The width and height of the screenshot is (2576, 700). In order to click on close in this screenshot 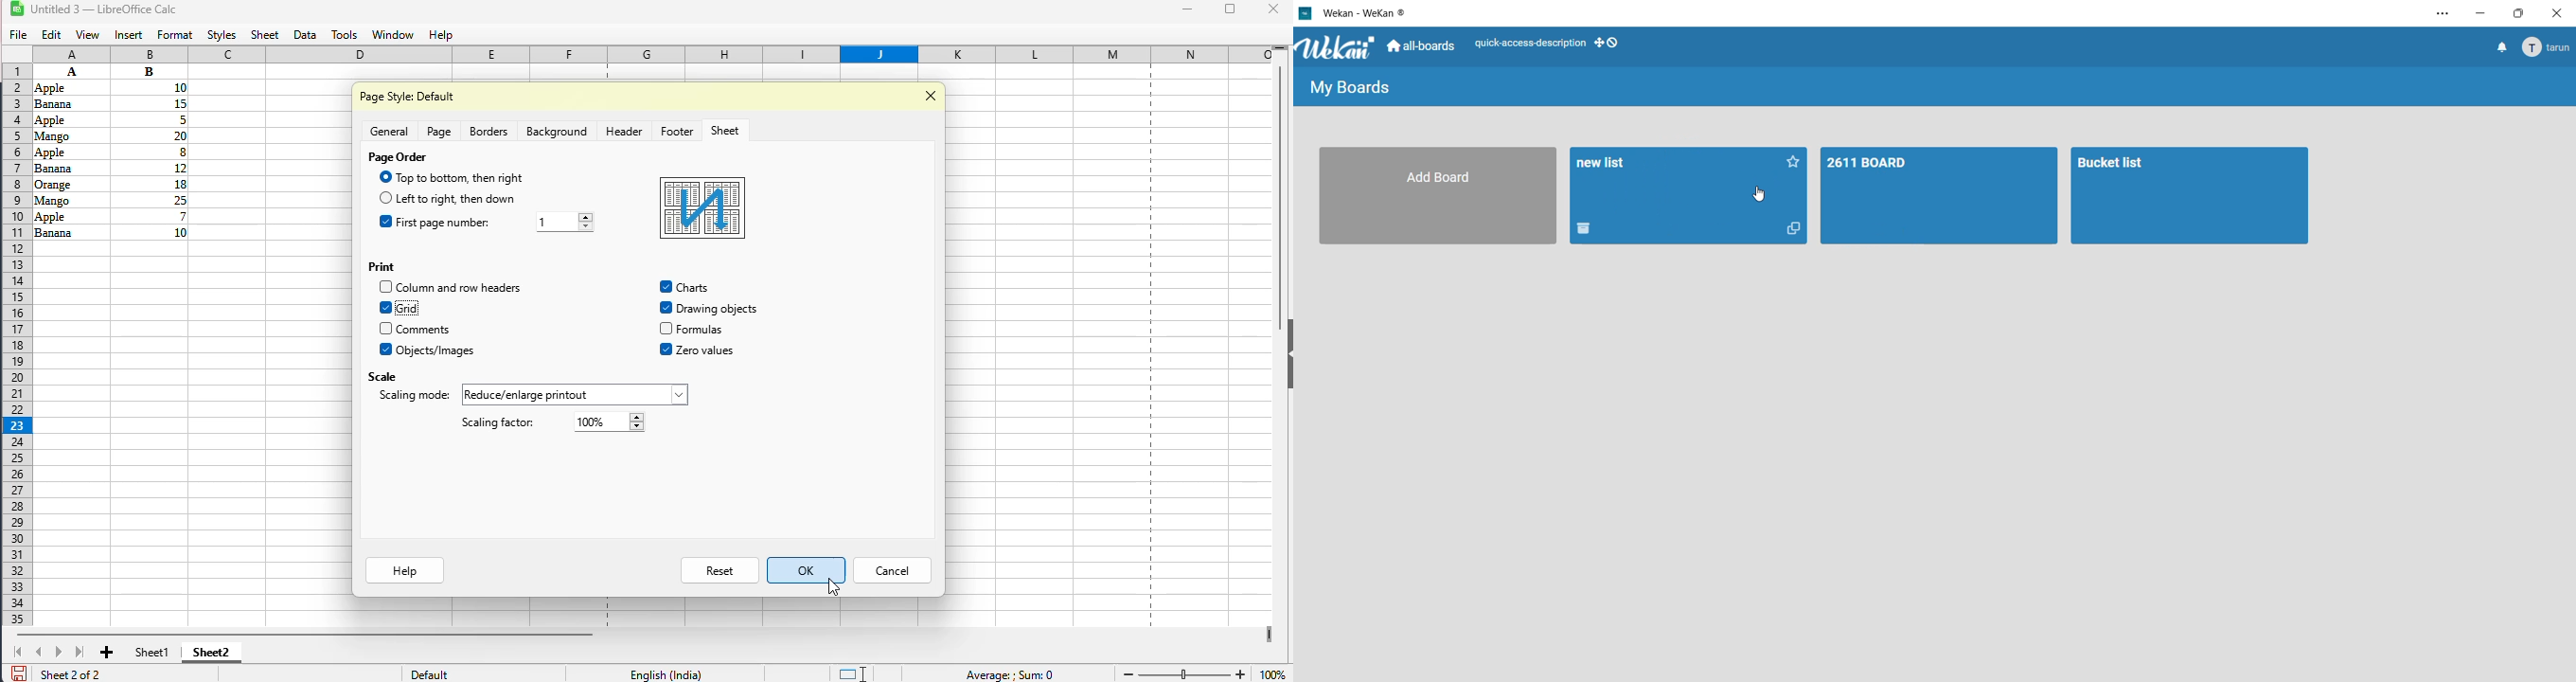, I will do `click(932, 95)`.